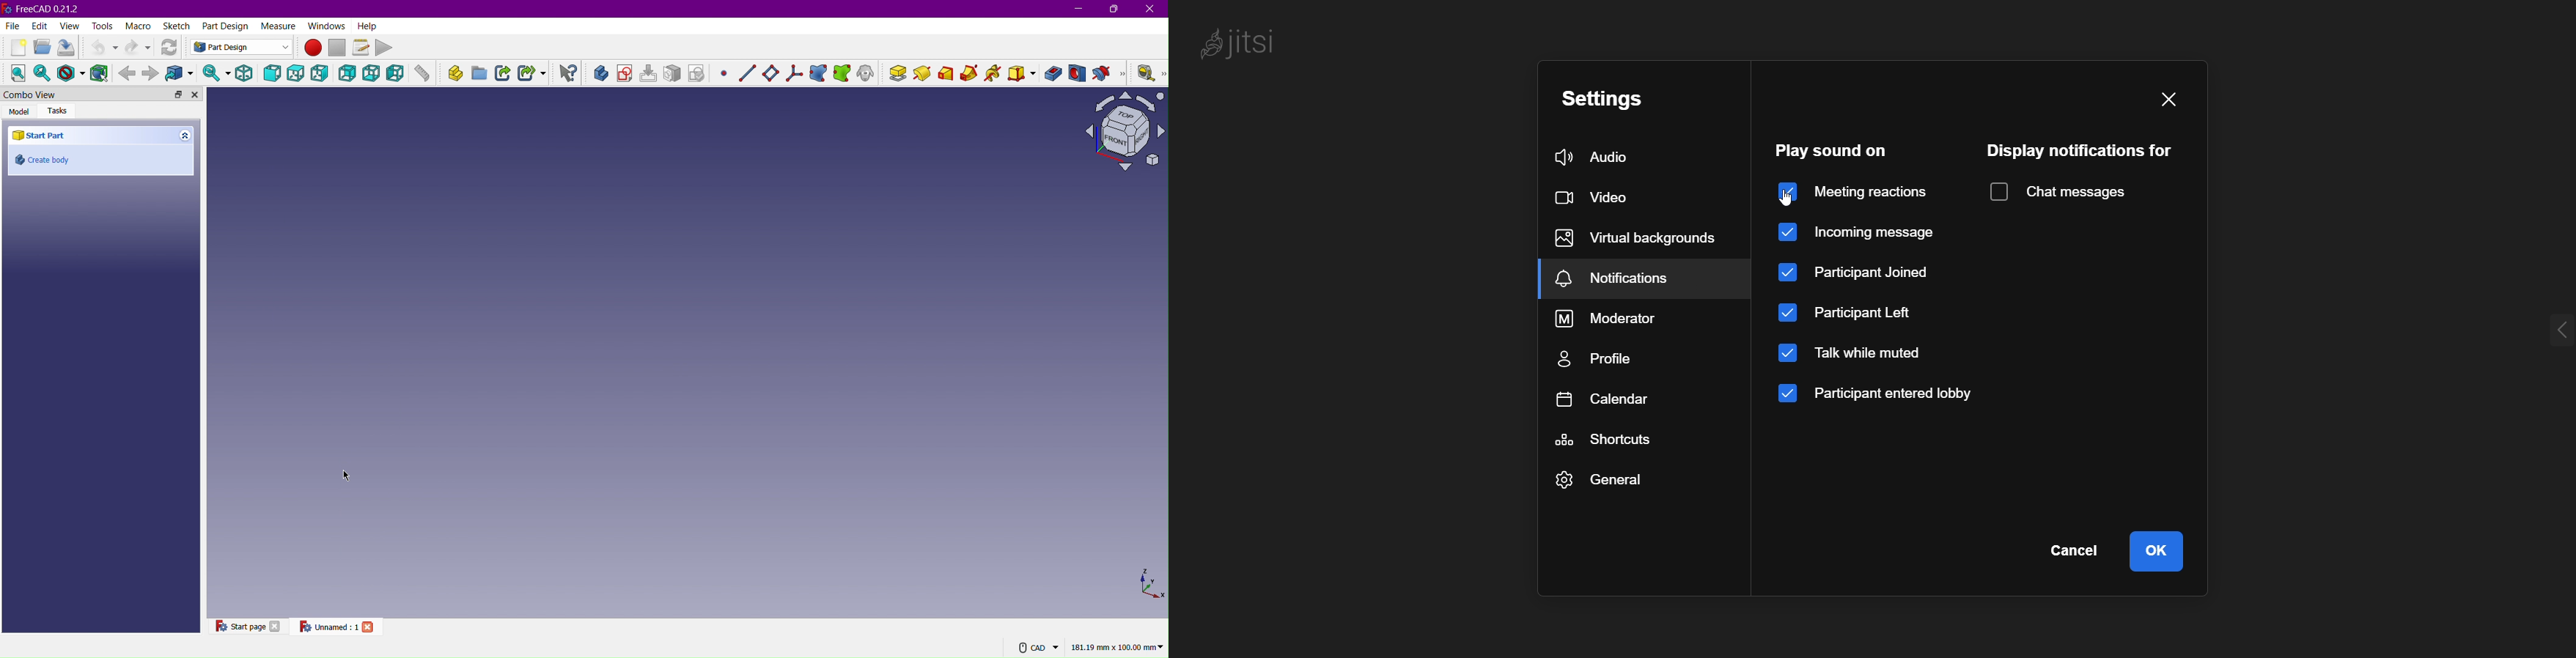 This screenshot has height=672, width=2576. I want to click on Model, so click(18, 111).